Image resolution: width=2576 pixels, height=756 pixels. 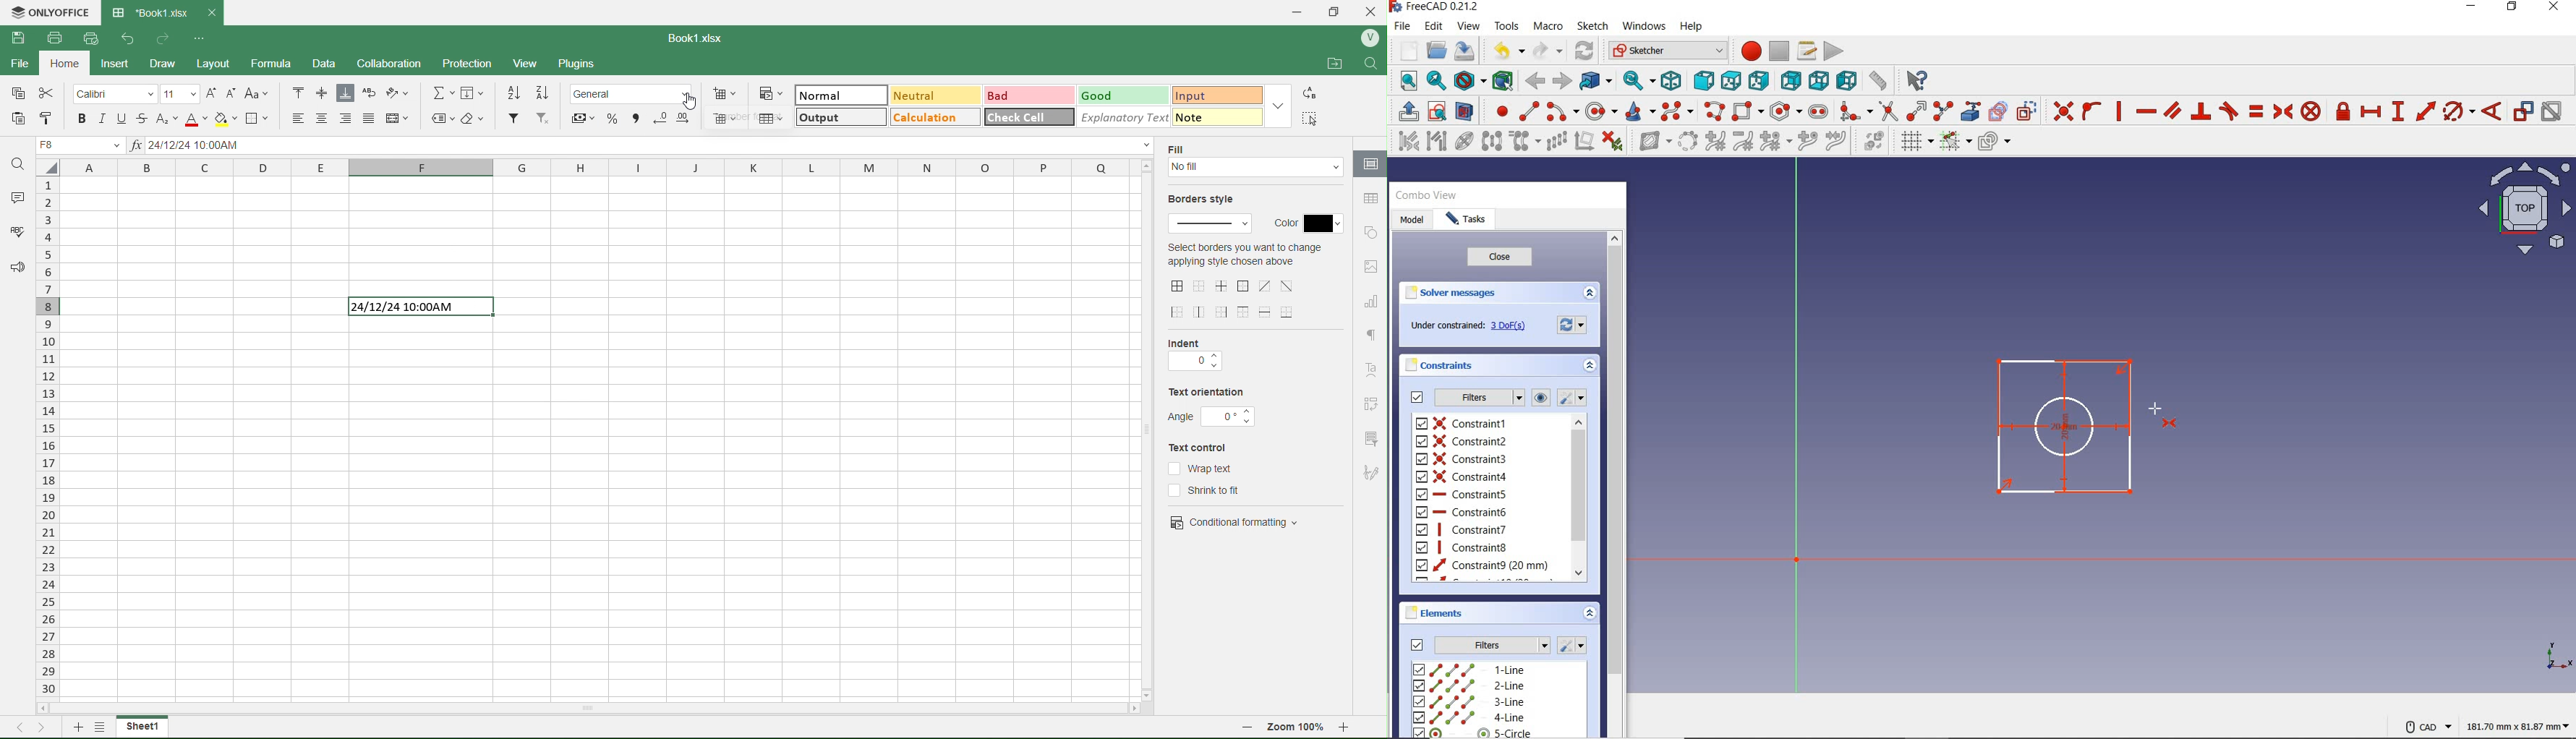 I want to click on solver messages, so click(x=1450, y=294).